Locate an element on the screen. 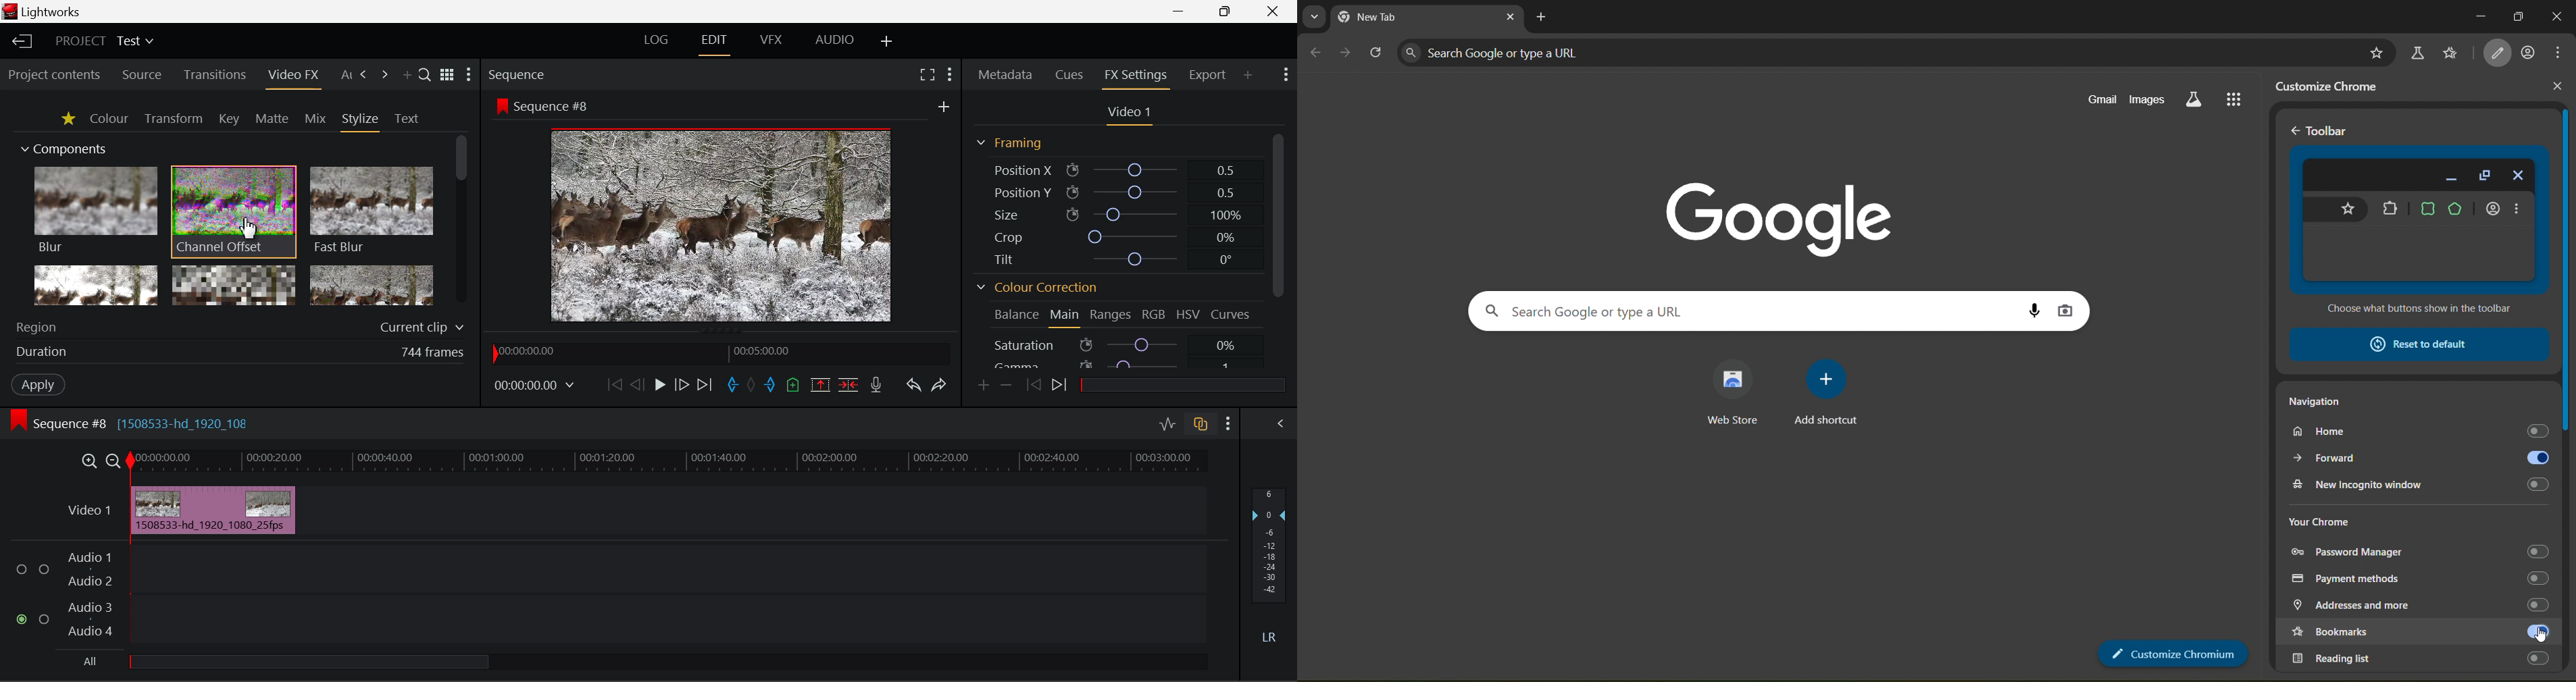 This screenshot has width=2576, height=700. go back one page is located at coordinates (1314, 51).